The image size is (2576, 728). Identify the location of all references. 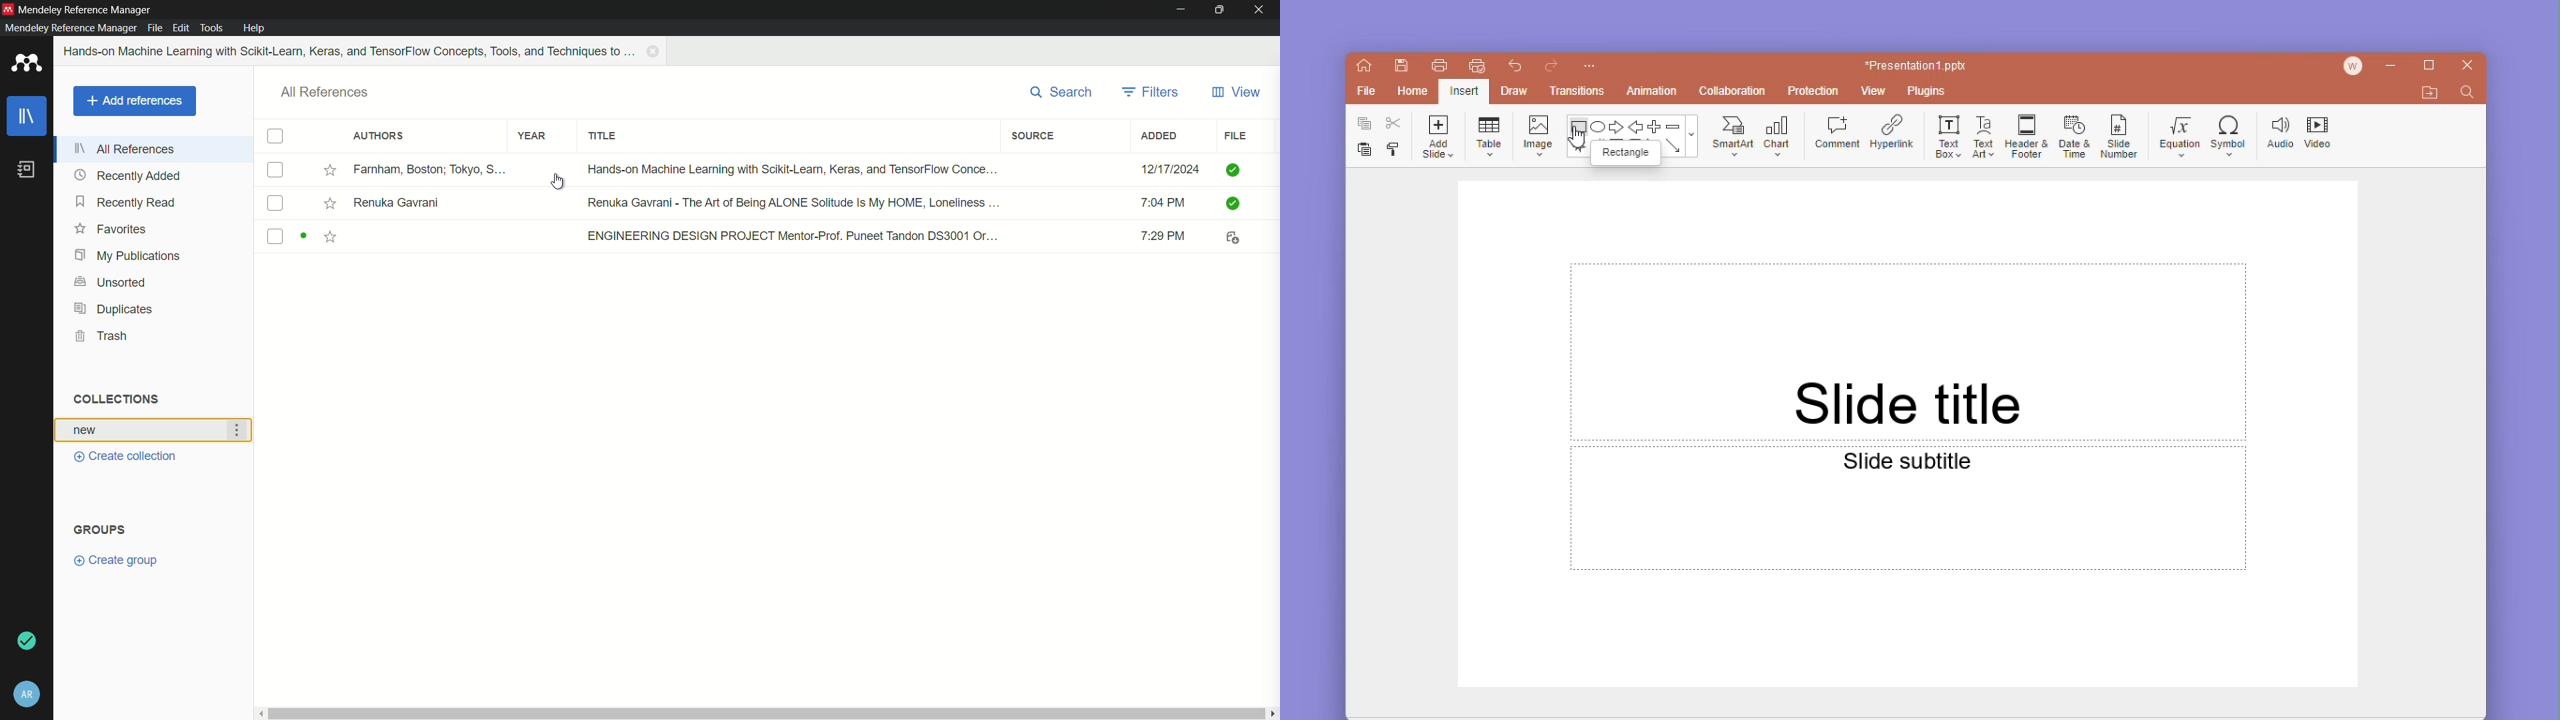
(325, 93).